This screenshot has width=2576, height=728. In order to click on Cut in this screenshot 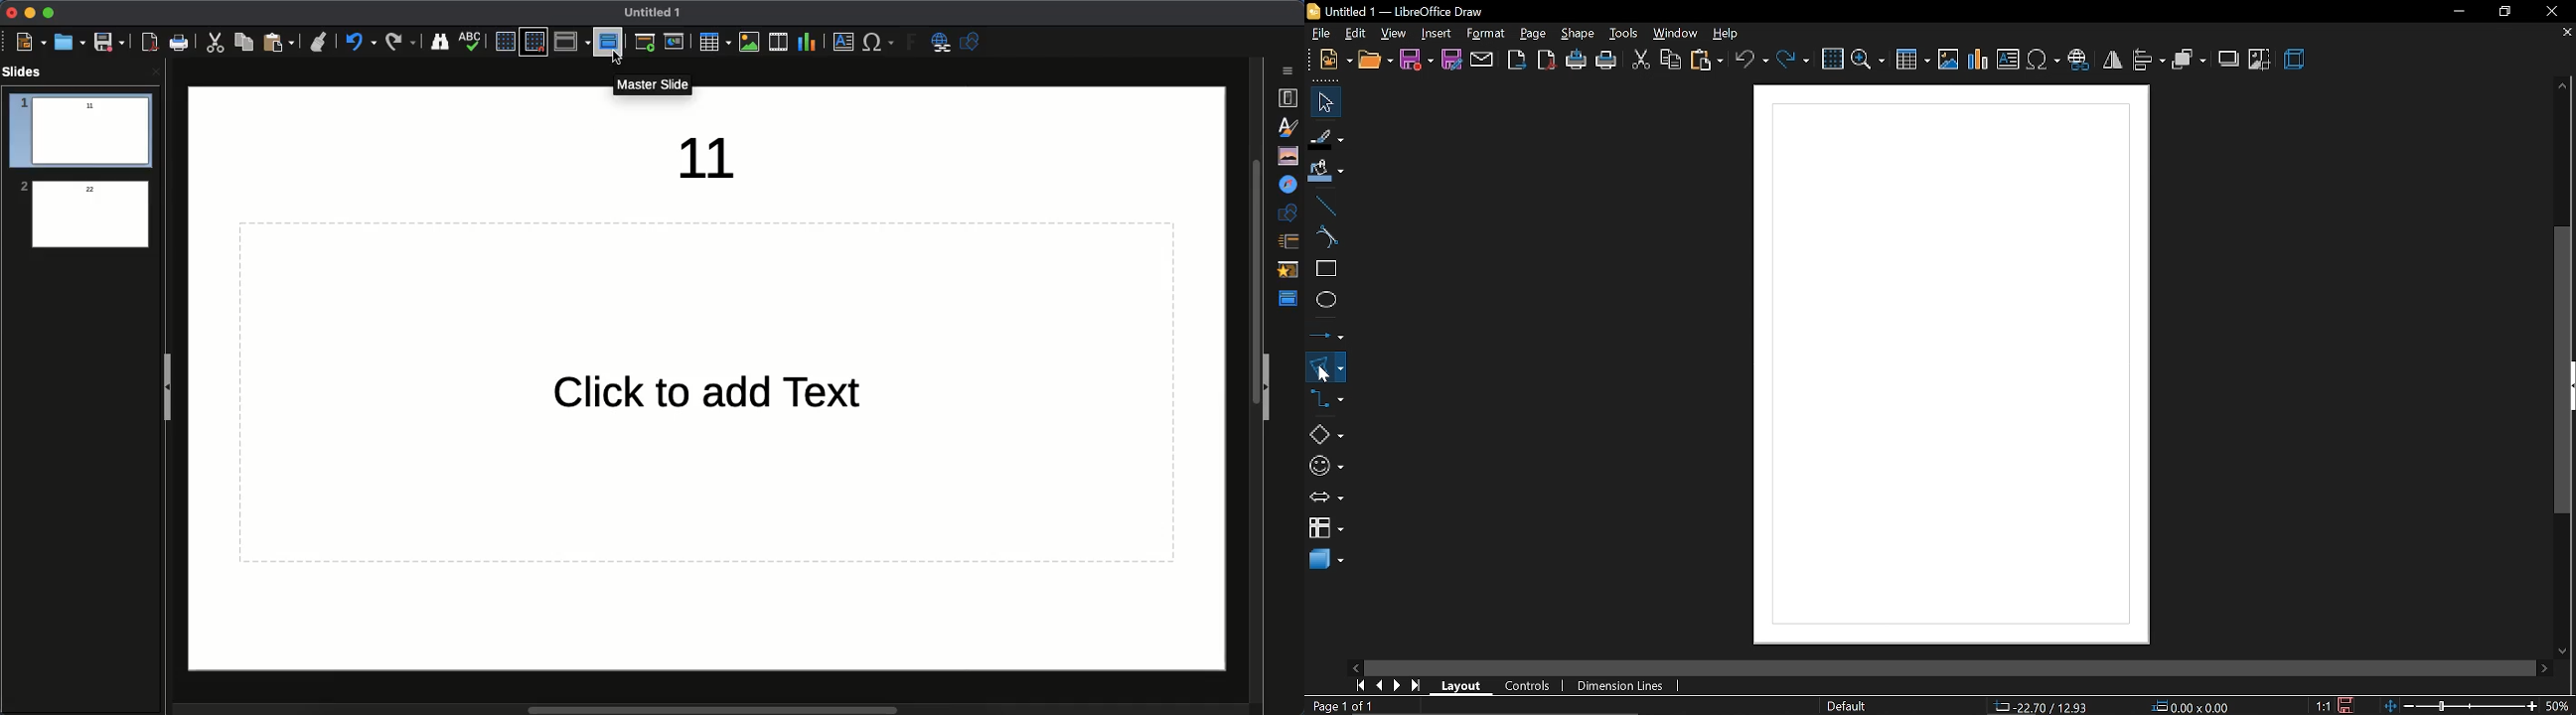, I will do `click(218, 43)`.